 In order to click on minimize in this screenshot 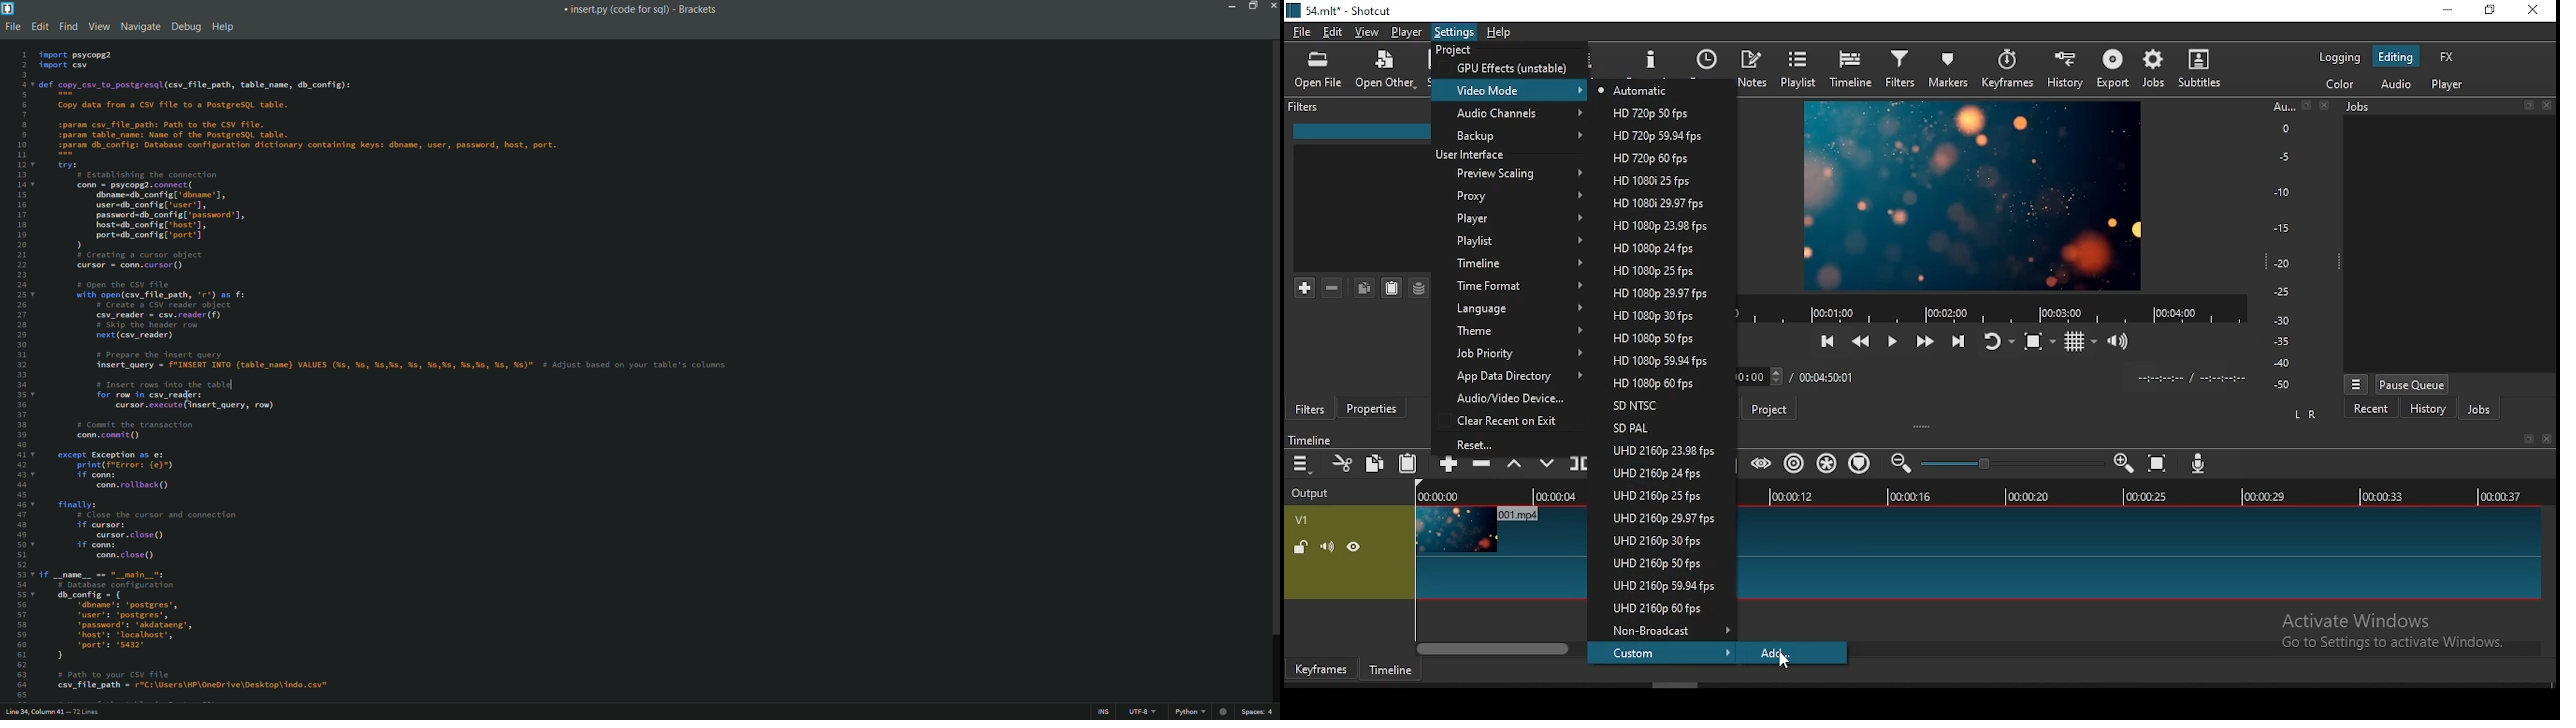, I will do `click(1233, 5)`.